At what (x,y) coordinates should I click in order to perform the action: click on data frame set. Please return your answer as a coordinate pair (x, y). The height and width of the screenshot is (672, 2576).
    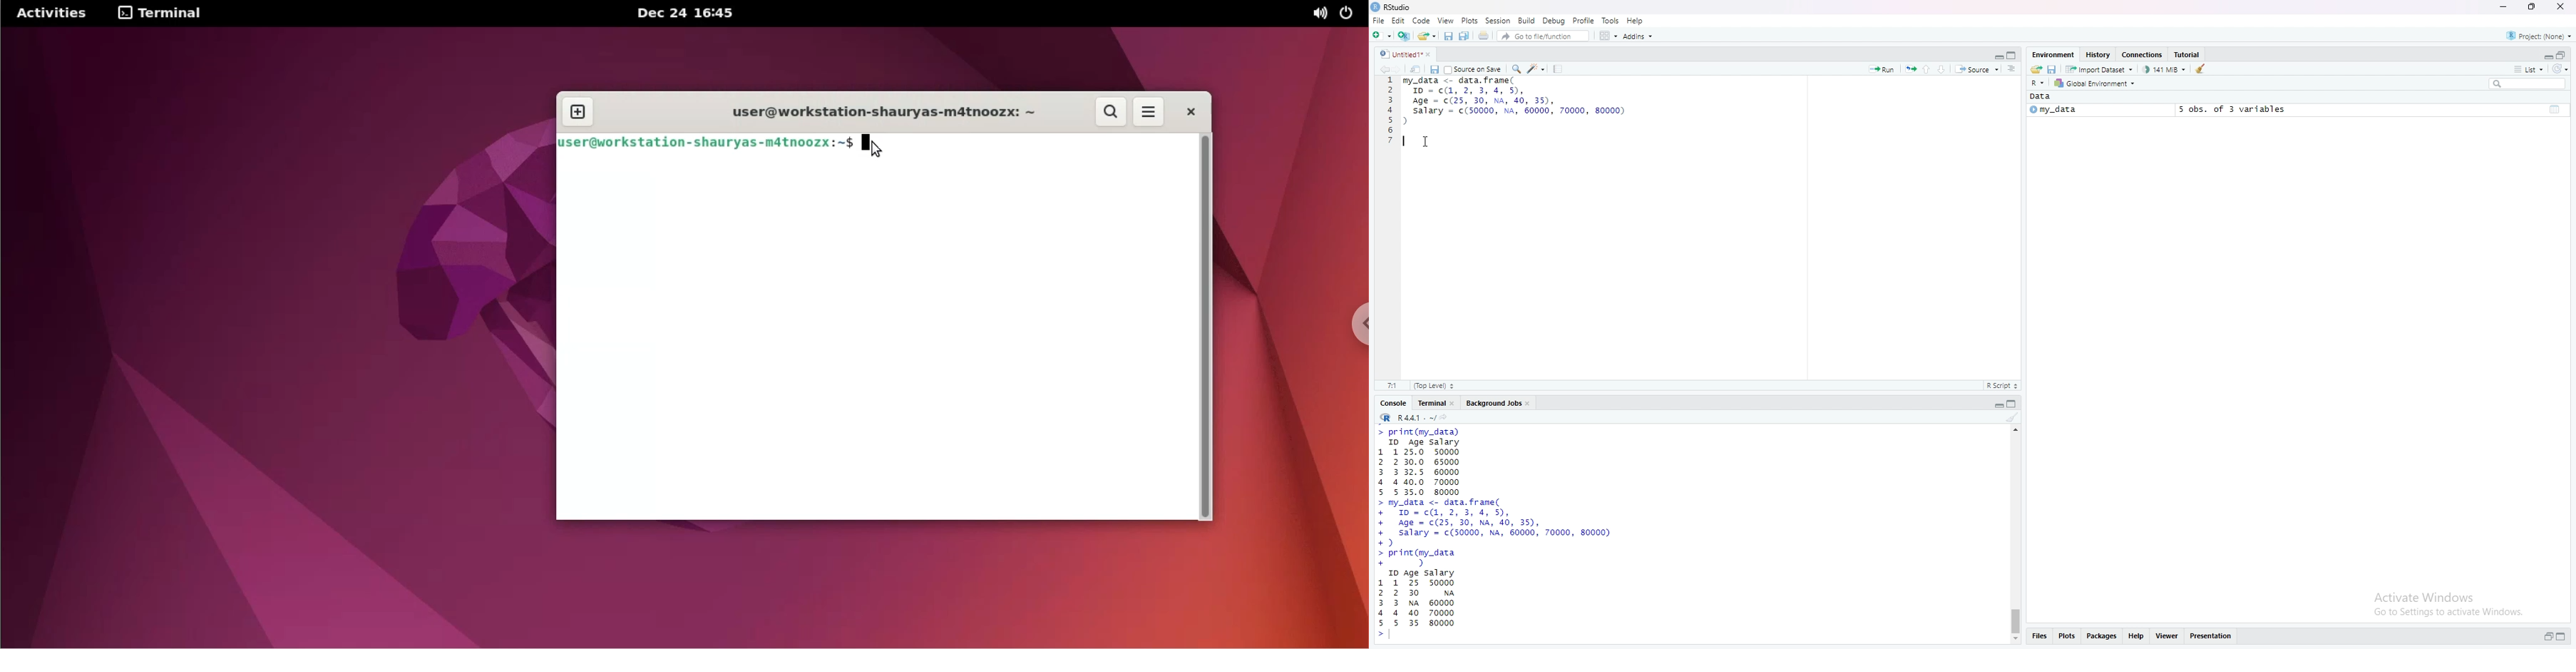
    Looking at the image, I should click on (1498, 533).